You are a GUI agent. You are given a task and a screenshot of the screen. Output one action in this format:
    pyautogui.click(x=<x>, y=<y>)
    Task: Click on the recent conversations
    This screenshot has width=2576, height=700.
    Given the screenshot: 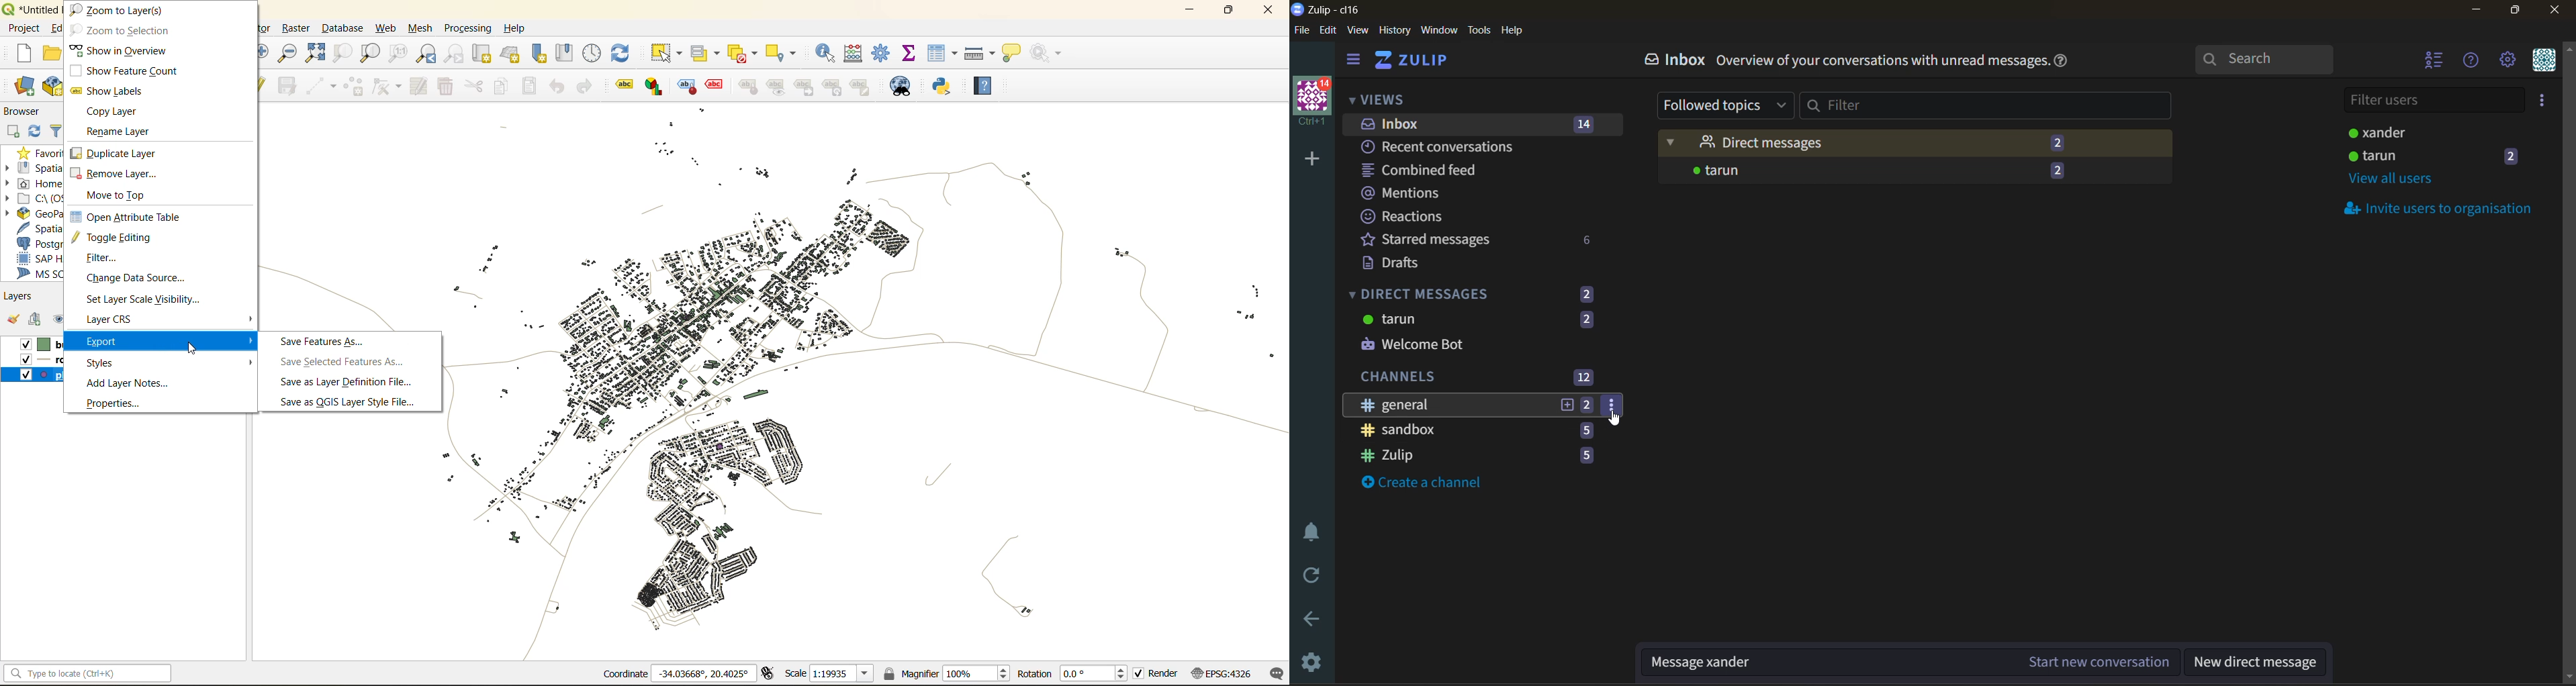 What is the action you would take?
    pyautogui.click(x=1453, y=147)
    